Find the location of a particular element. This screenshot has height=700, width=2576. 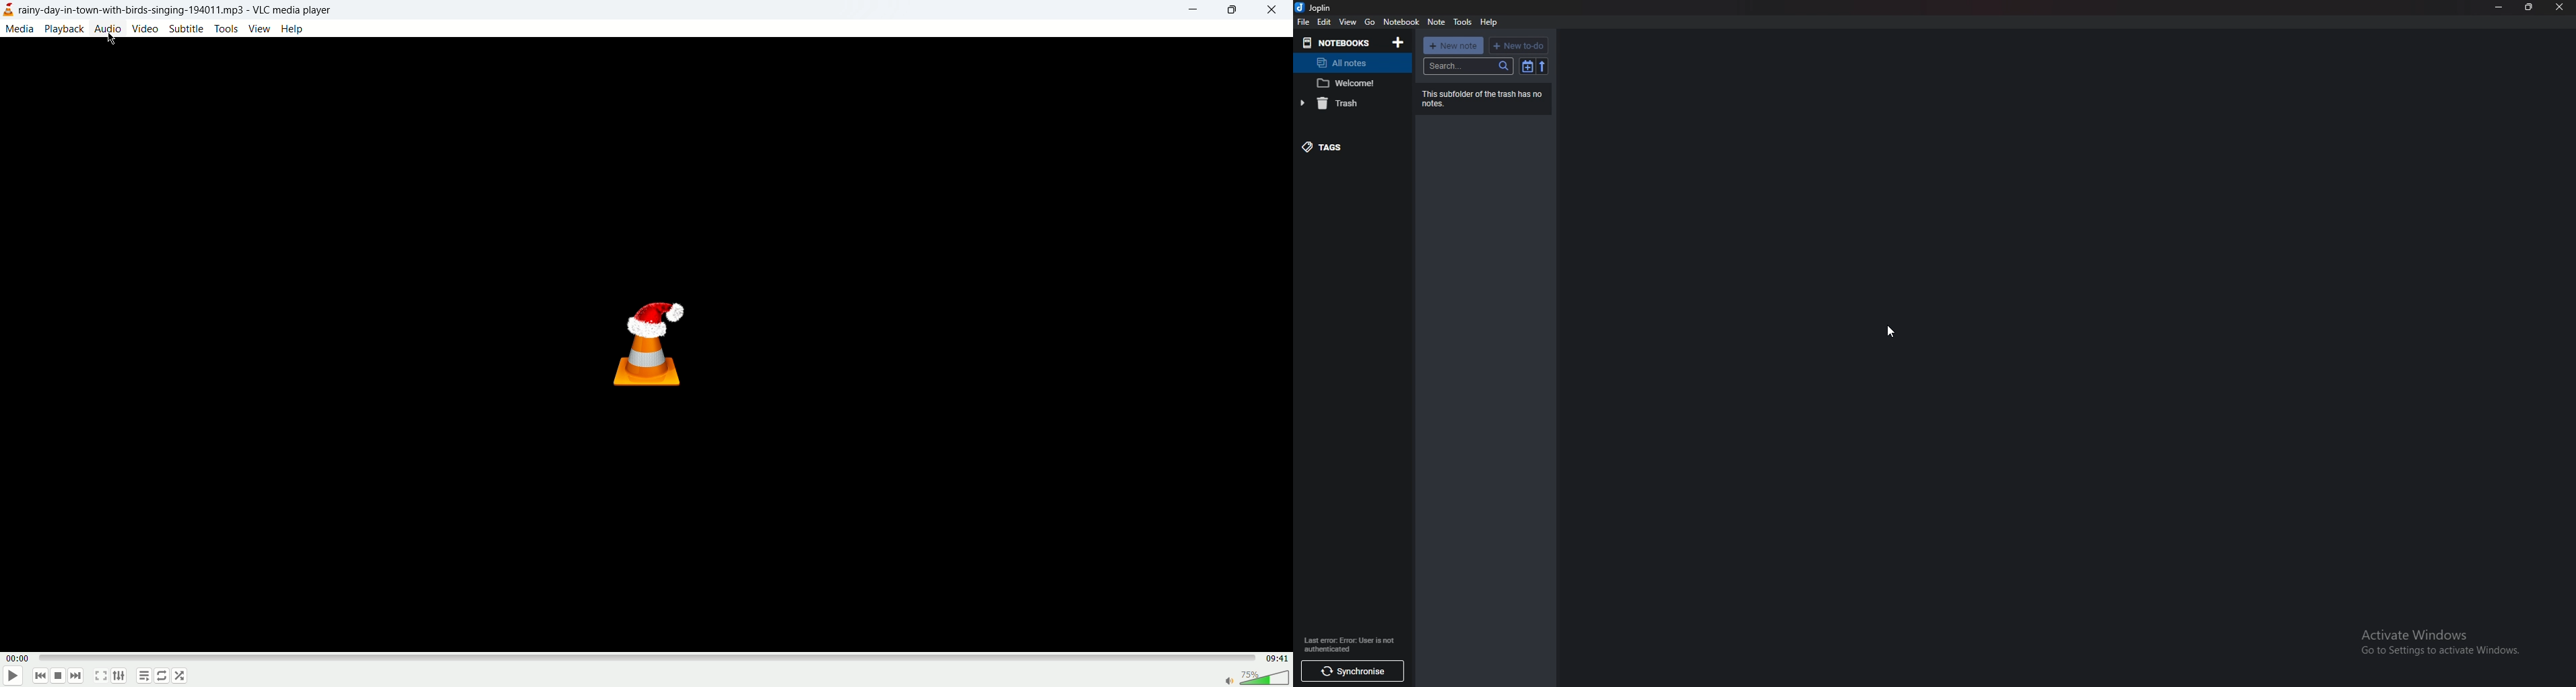

close is located at coordinates (1274, 9).